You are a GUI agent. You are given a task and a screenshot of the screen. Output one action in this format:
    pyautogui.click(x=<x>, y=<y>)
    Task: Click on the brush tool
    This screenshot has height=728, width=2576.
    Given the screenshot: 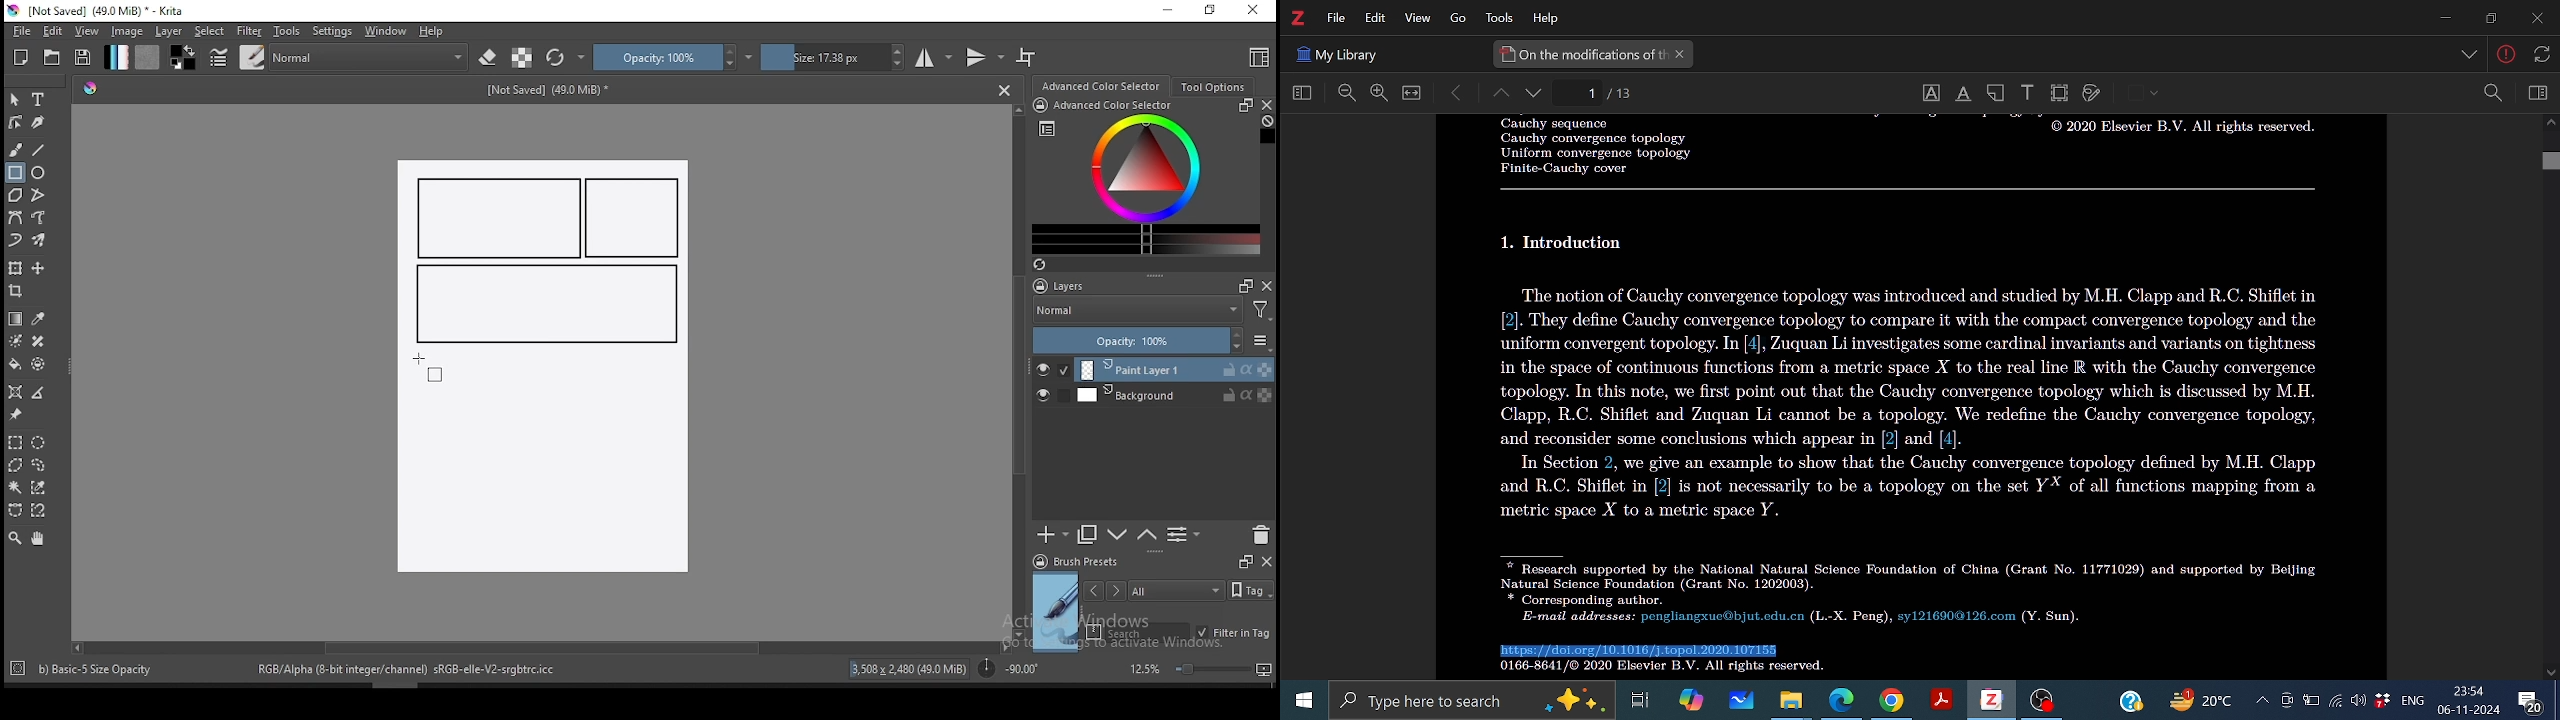 What is the action you would take?
    pyautogui.click(x=17, y=149)
    